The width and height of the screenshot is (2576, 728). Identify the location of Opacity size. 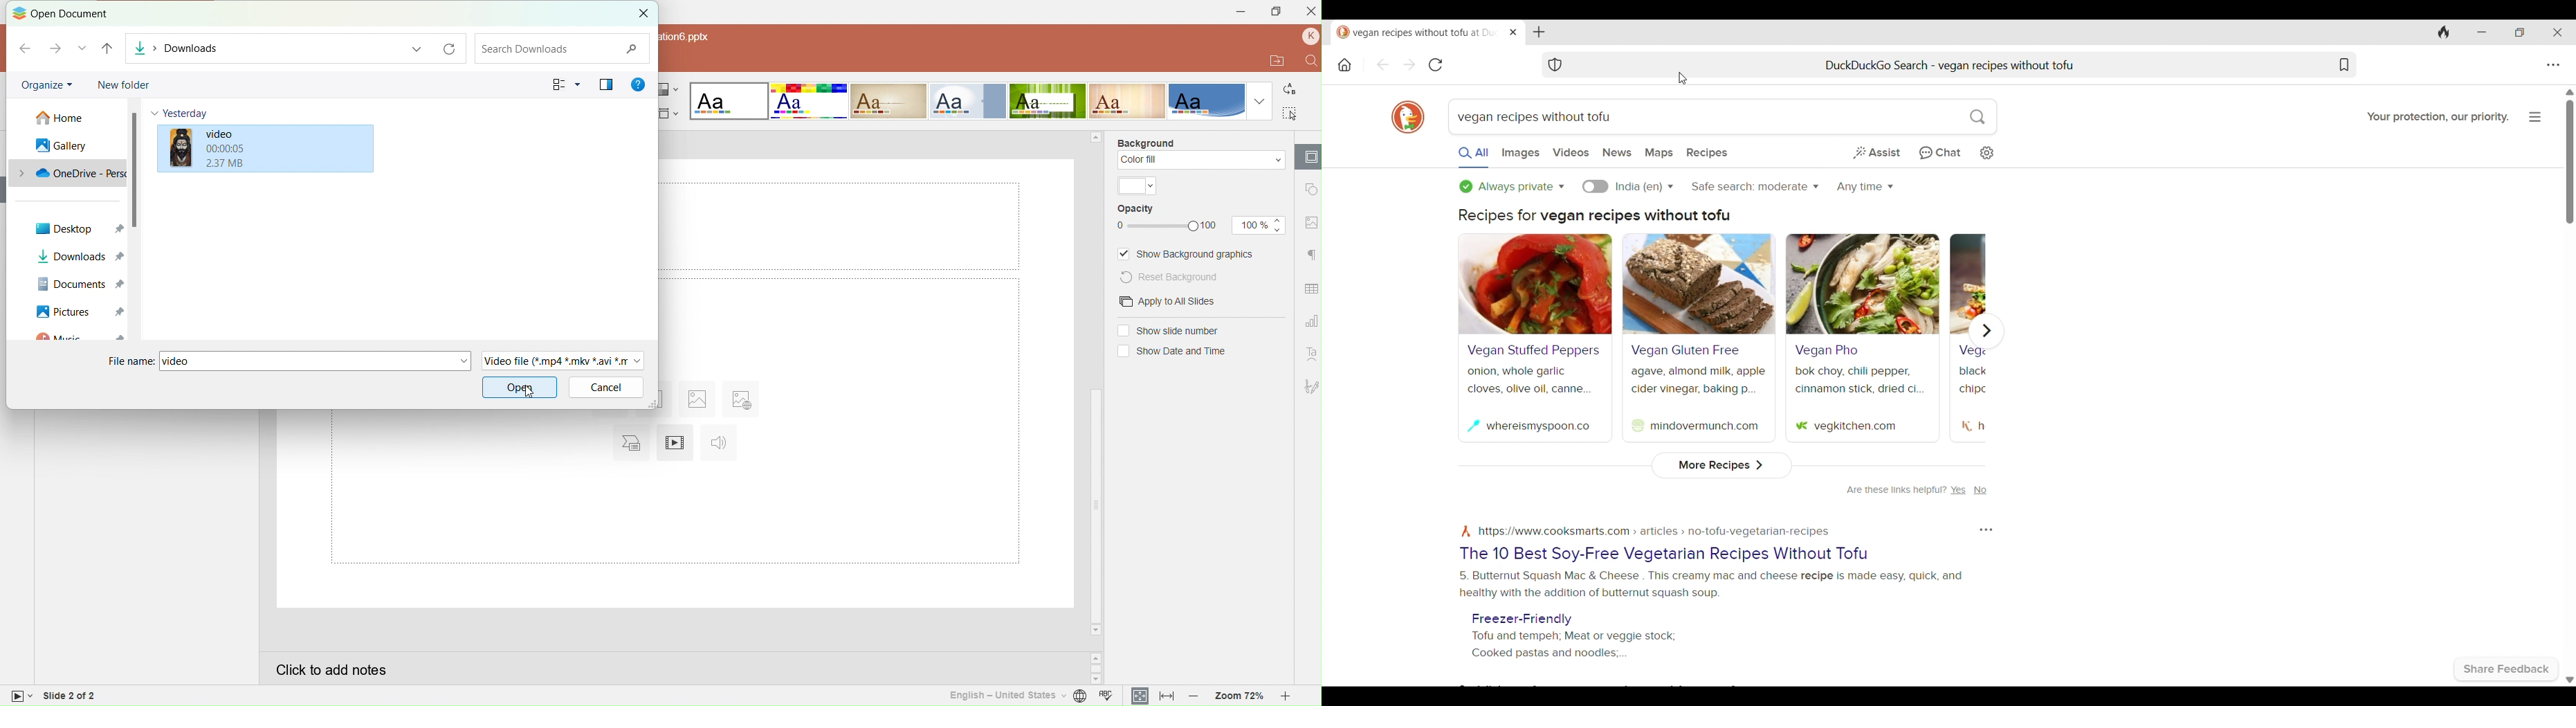
(1259, 225).